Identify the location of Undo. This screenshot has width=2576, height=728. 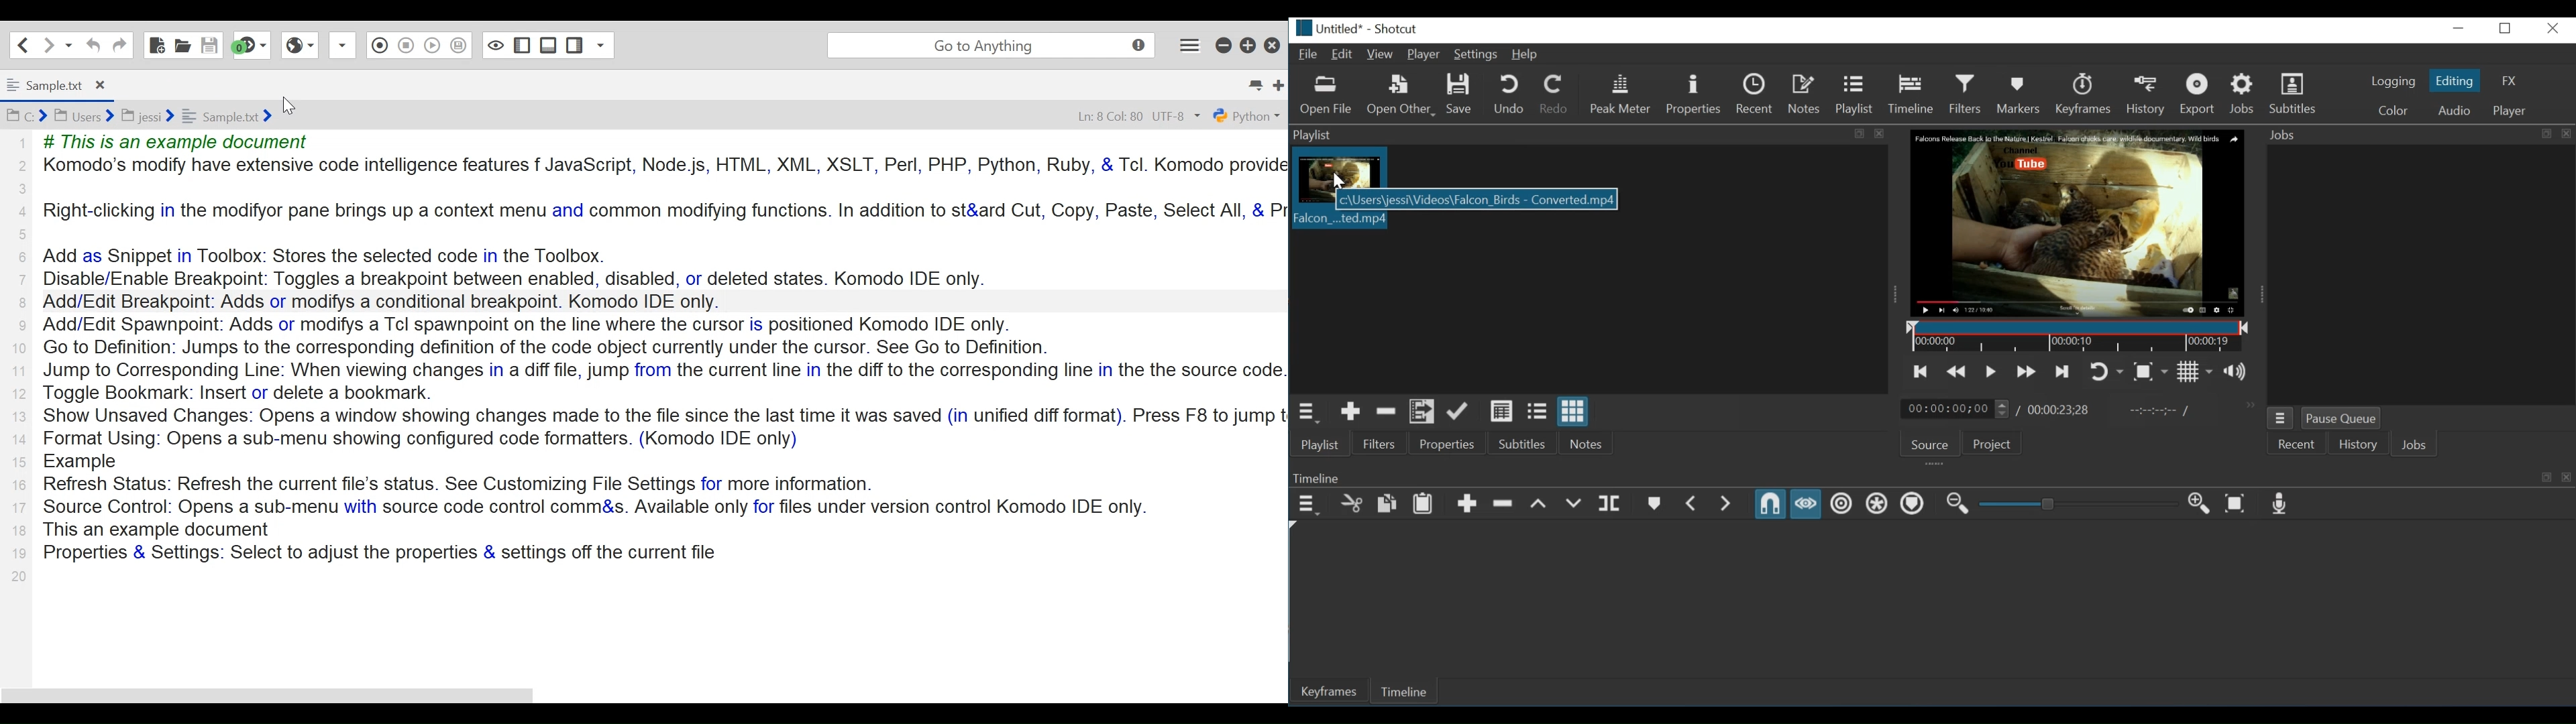
(1511, 94).